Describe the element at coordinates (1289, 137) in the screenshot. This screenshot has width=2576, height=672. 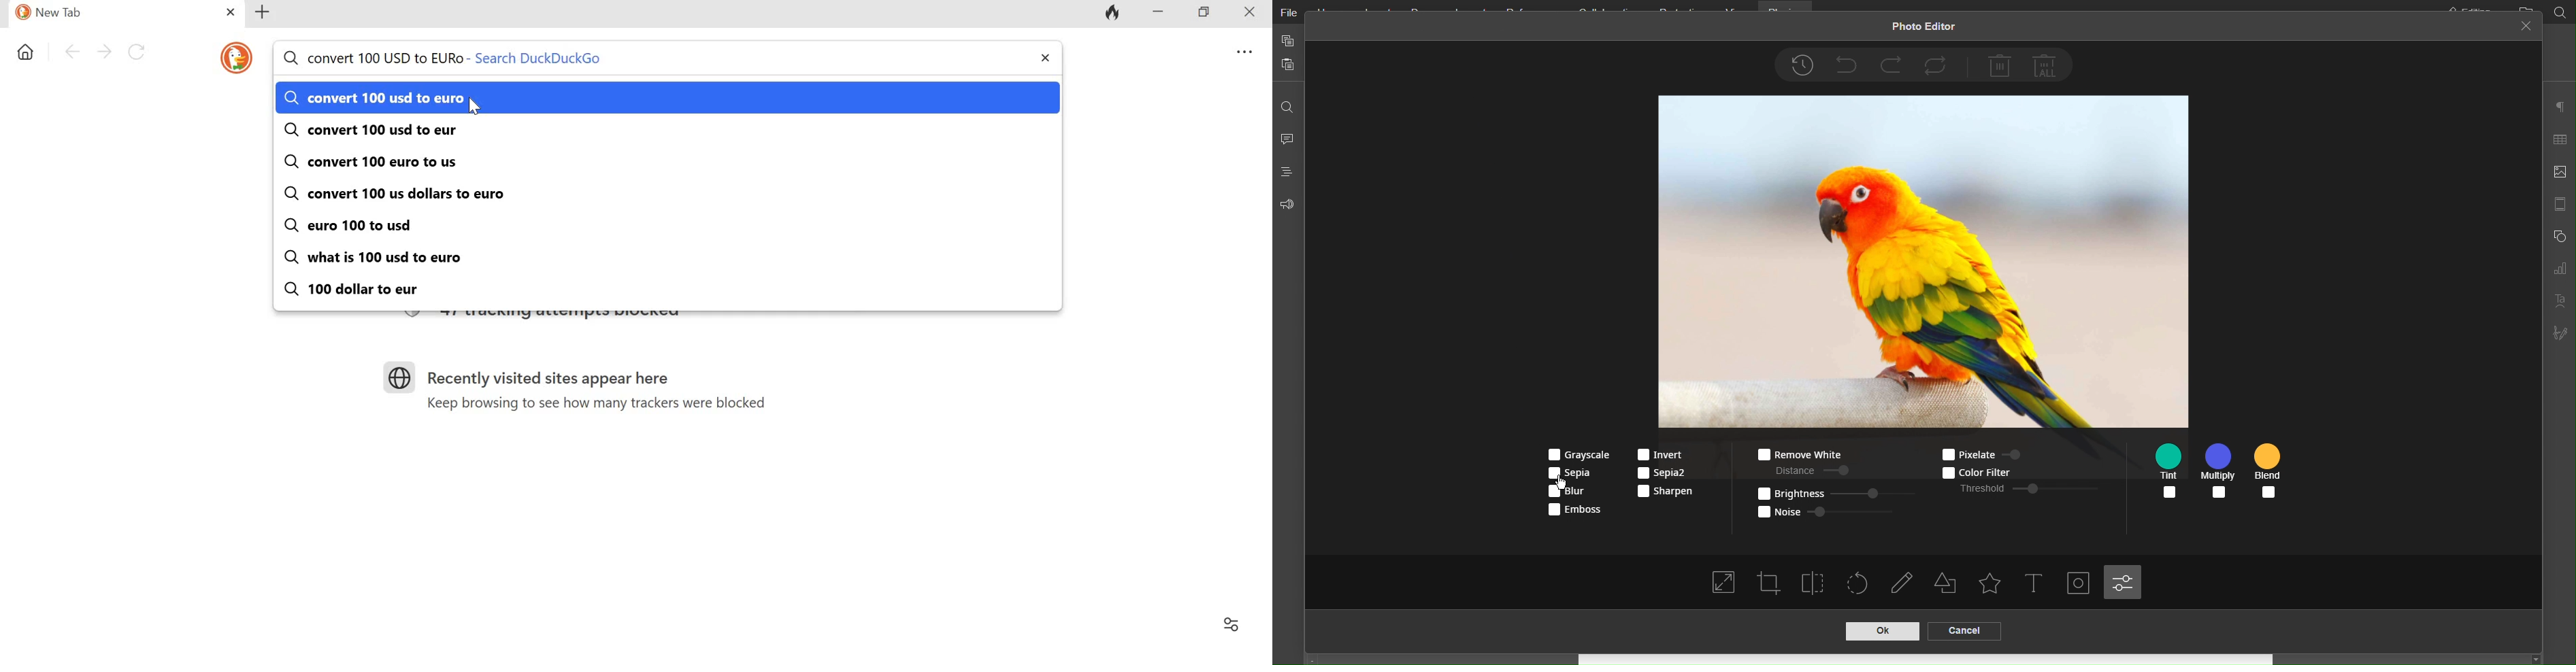
I see `Comments` at that location.